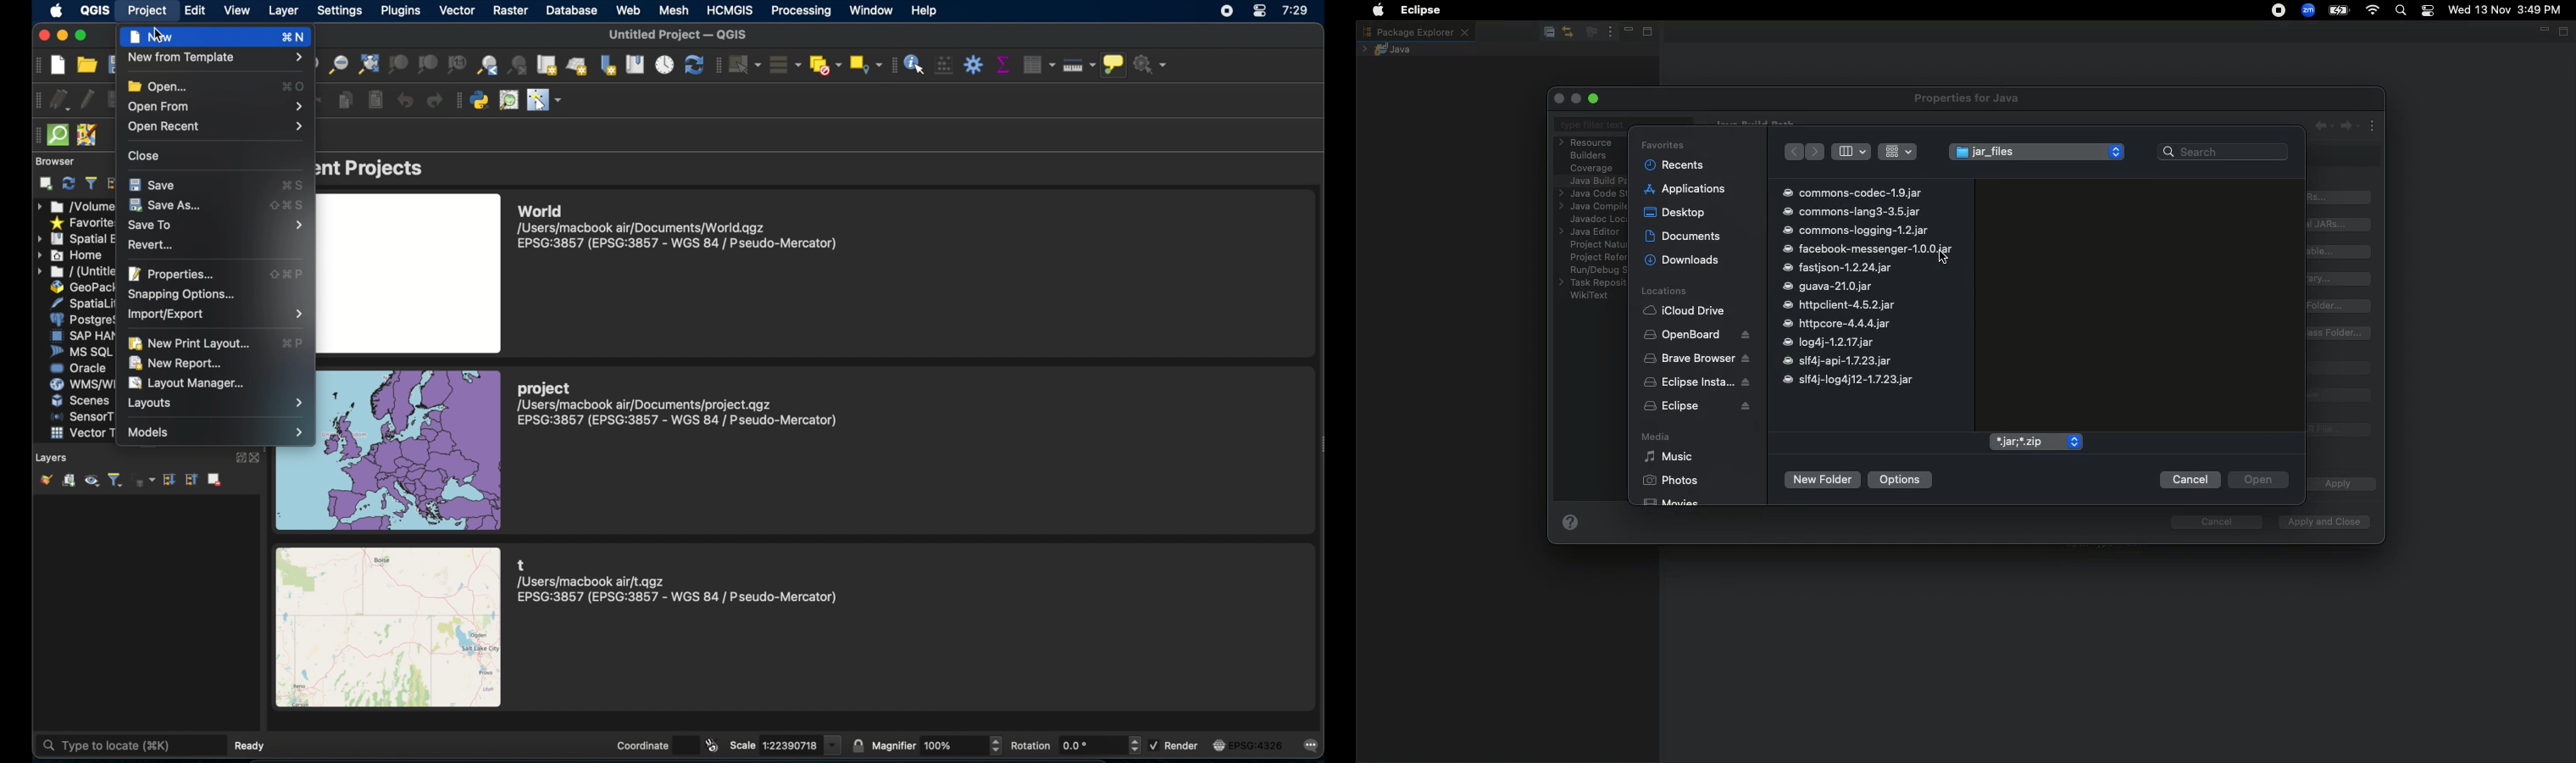 The image size is (2576, 784). Describe the element at coordinates (345, 101) in the screenshot. I see `copy features` at that location.